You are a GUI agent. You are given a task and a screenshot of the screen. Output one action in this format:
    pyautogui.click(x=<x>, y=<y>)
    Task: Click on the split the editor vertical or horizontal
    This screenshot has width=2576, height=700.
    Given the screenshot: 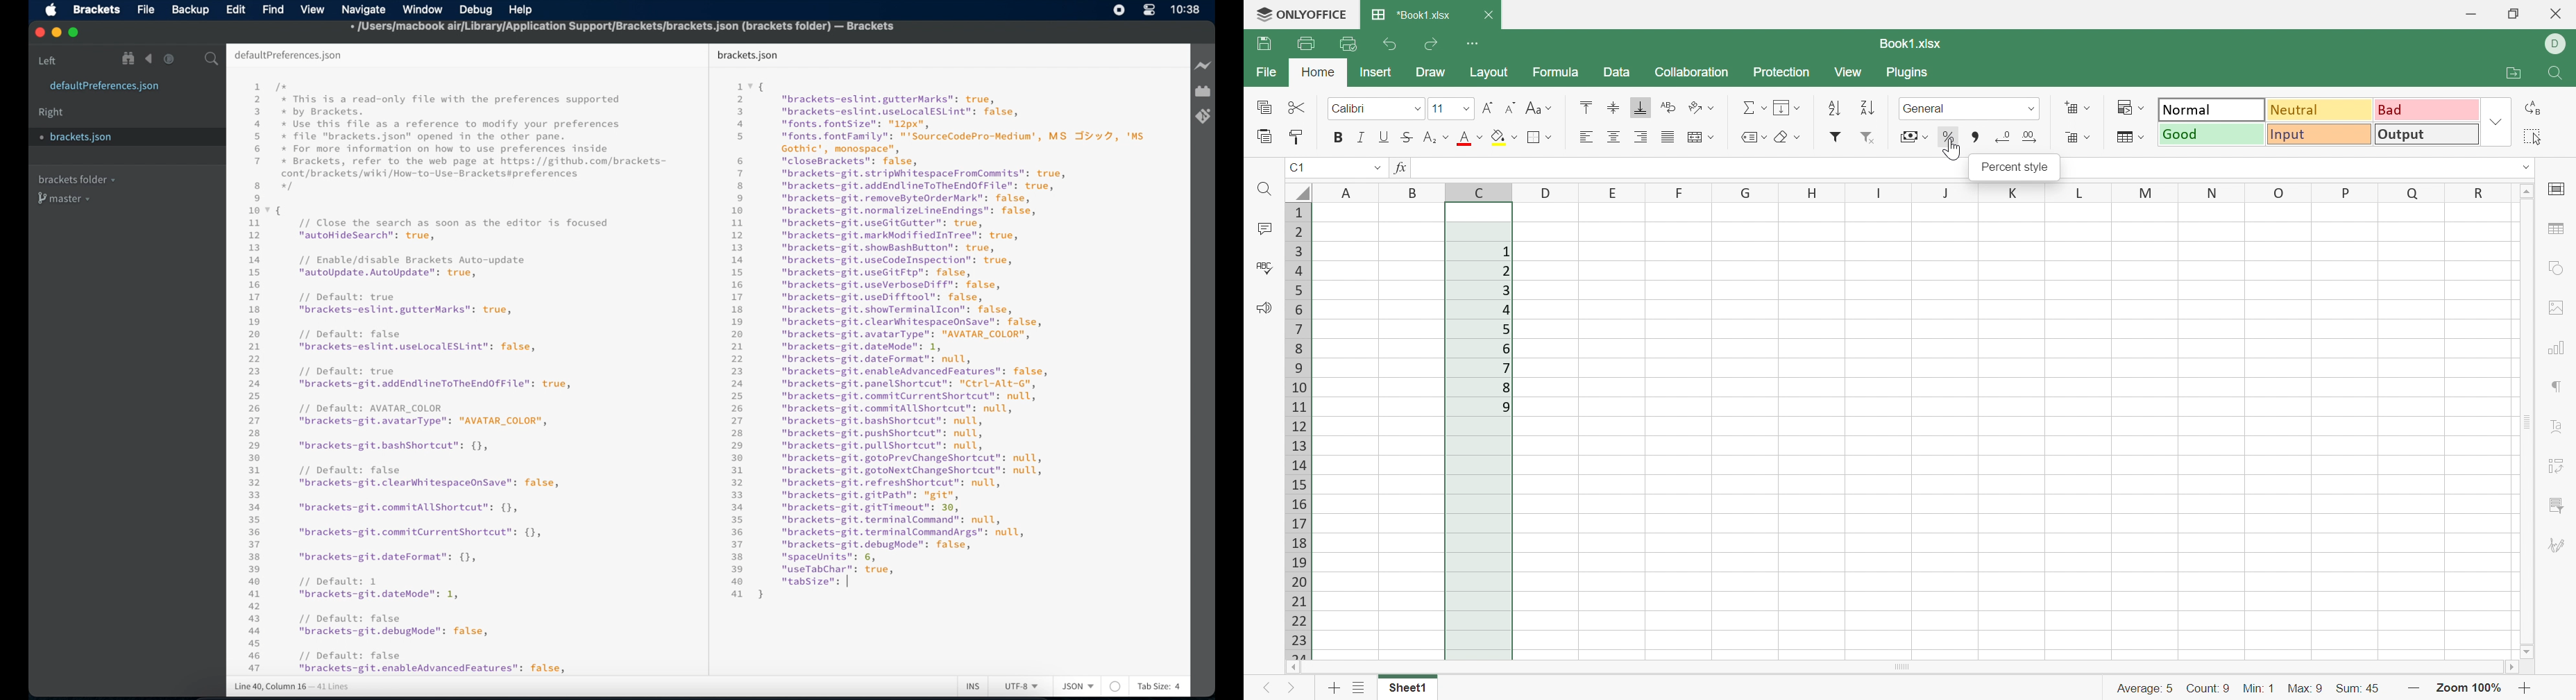 What is the action you would take?
    pyautogui.click(x=190, y=60)
    